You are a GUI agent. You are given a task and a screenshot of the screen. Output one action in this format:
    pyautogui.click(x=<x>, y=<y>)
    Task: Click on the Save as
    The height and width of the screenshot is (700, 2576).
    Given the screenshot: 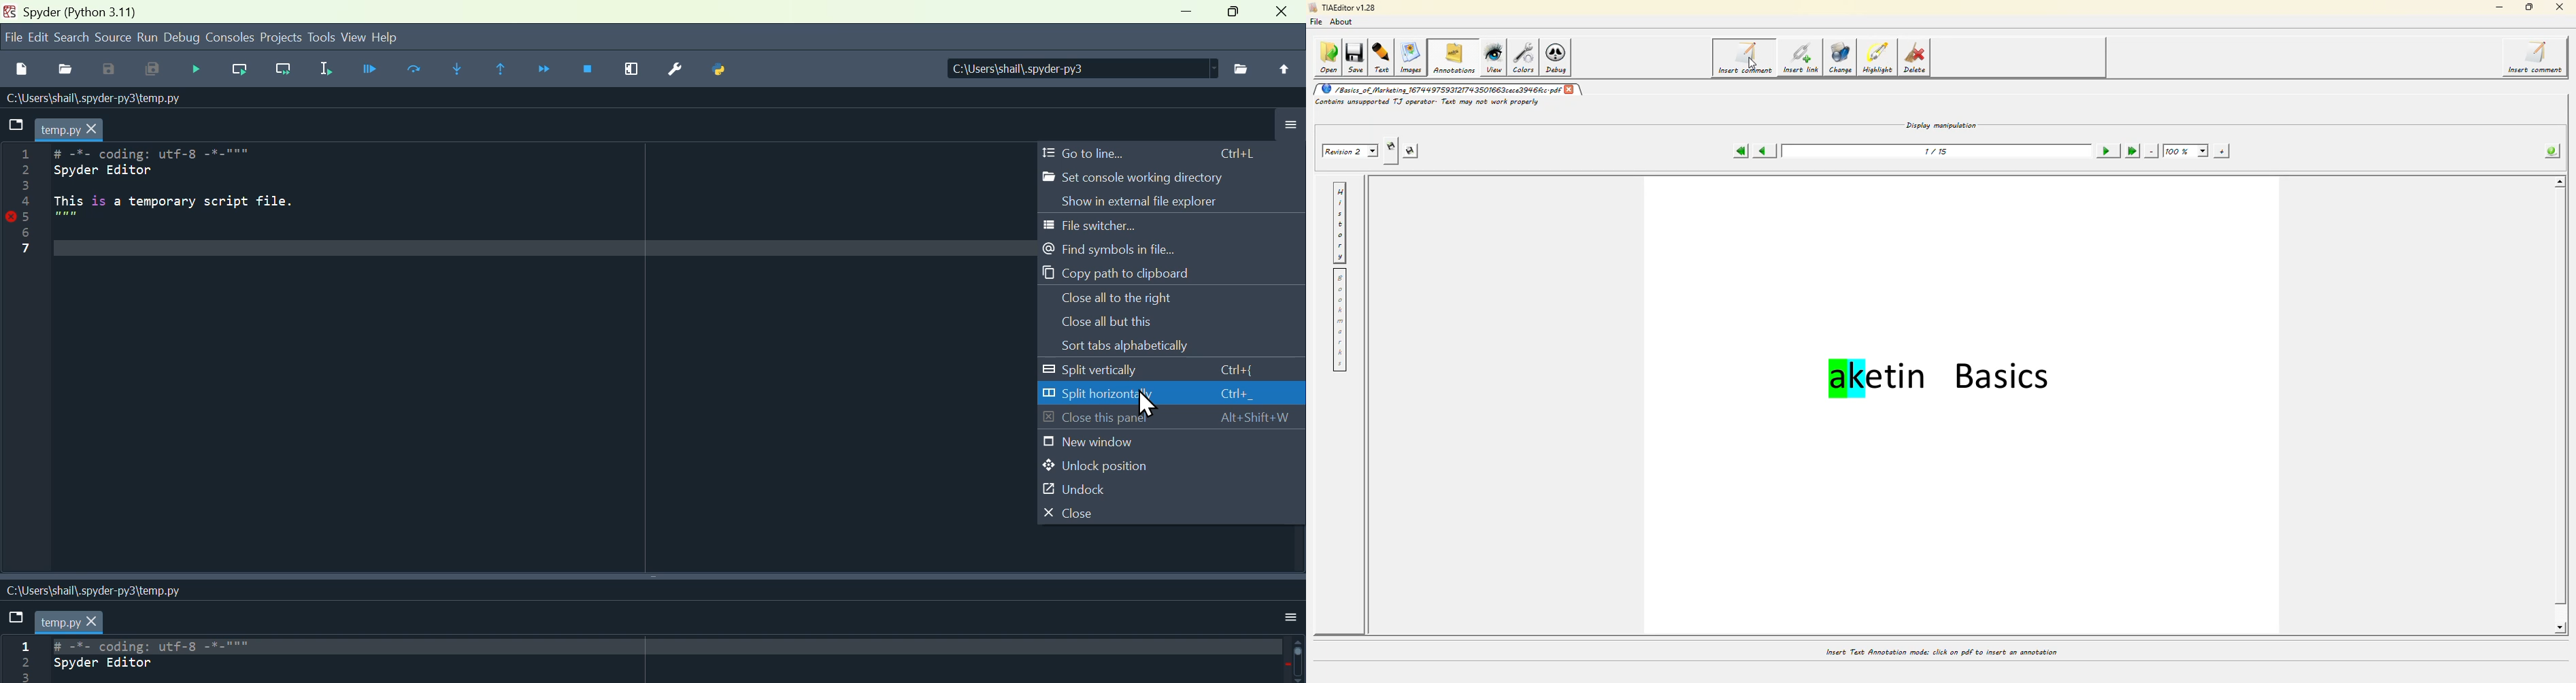 What is the action you would take?
    pyautogui.click(x=115, y=71)
    